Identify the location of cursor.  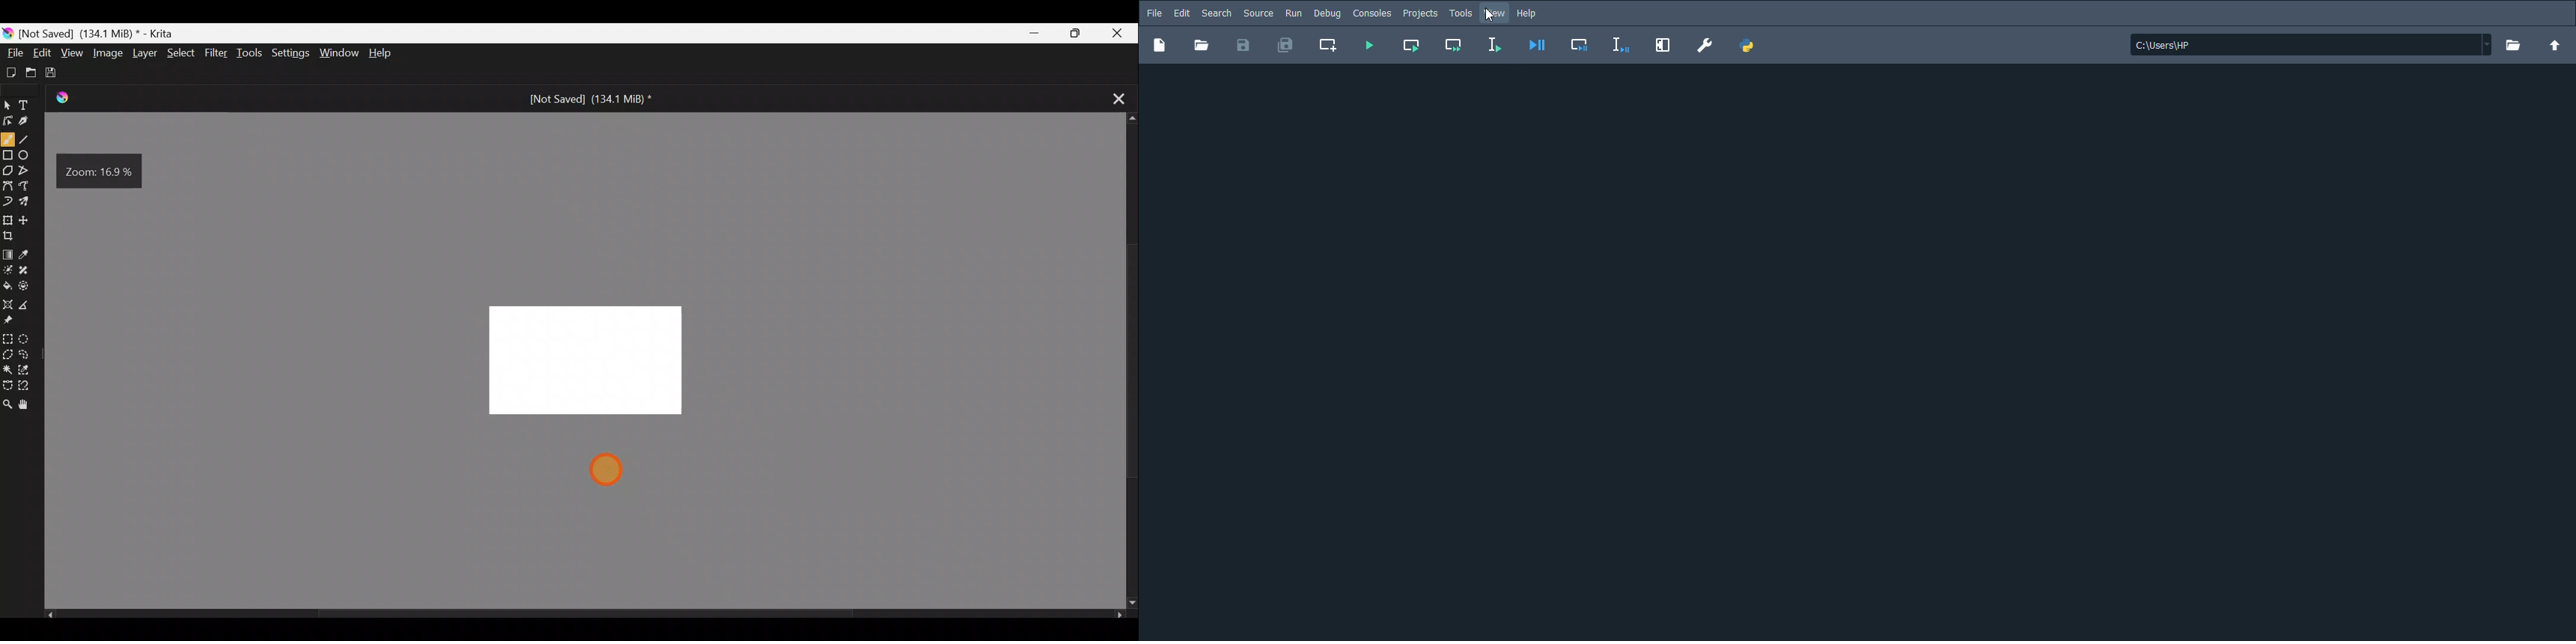
(1488, 16).